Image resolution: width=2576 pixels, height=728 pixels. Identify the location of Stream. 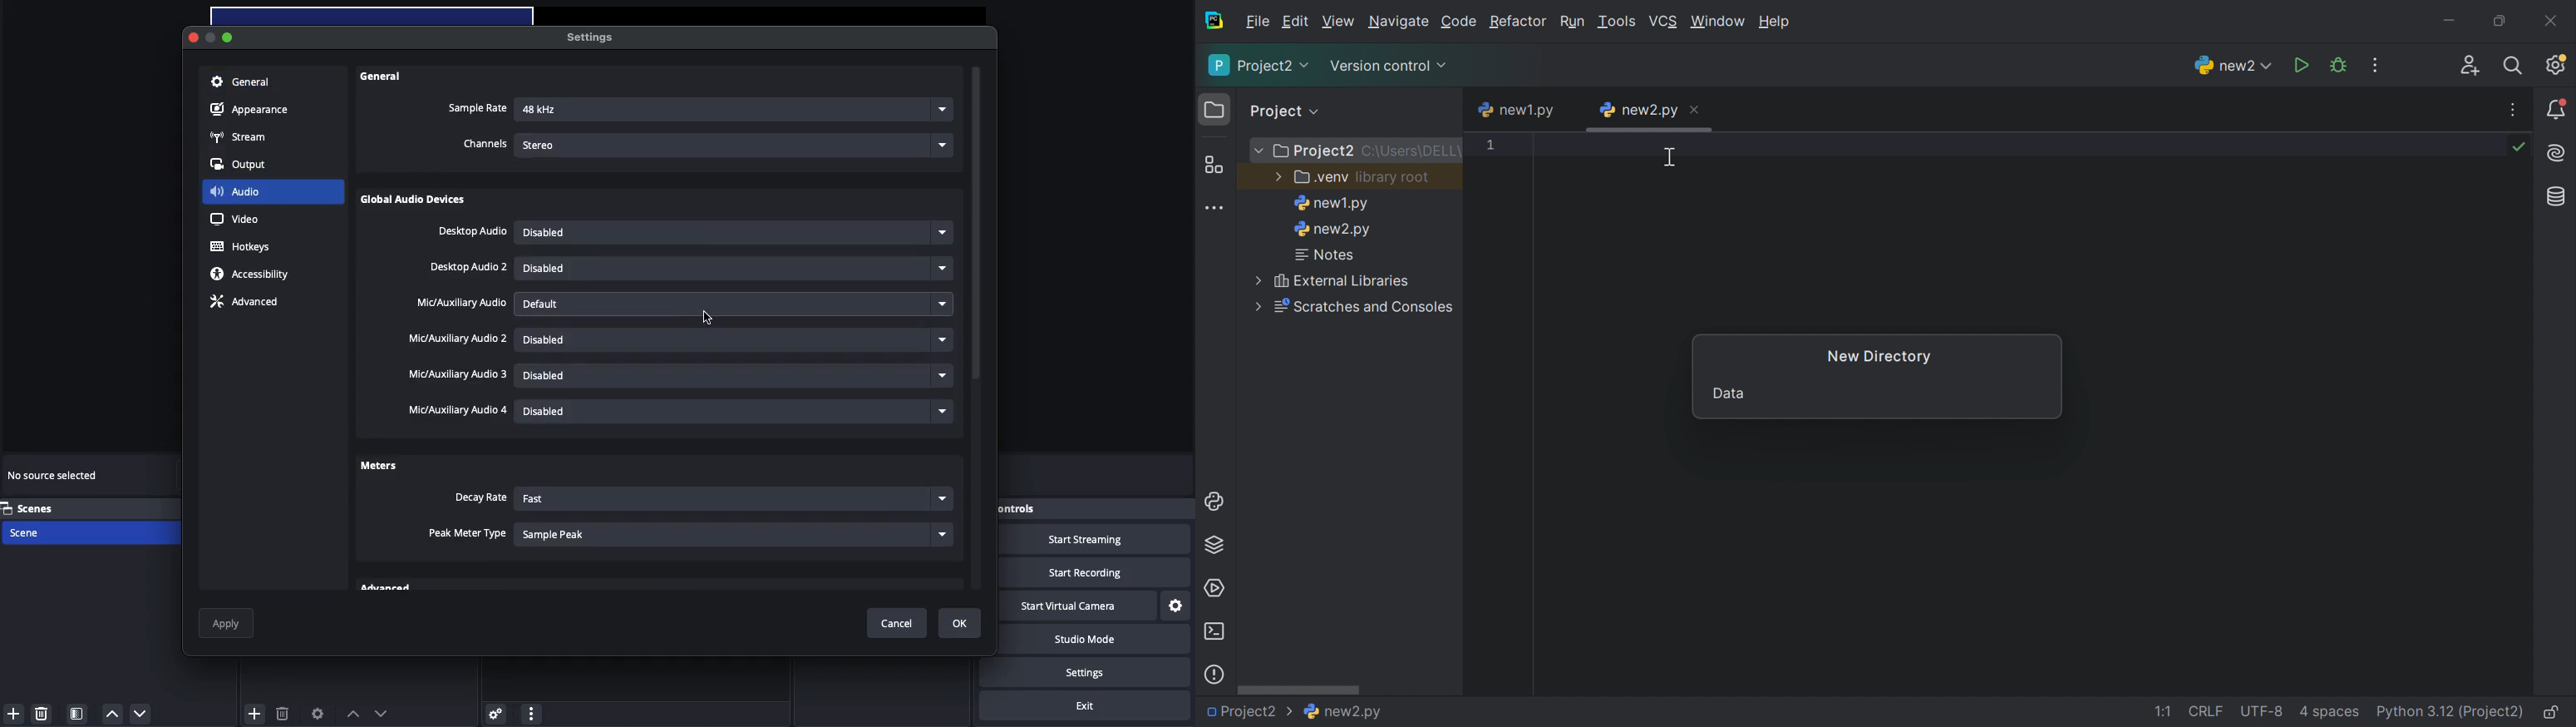
(239, 138).